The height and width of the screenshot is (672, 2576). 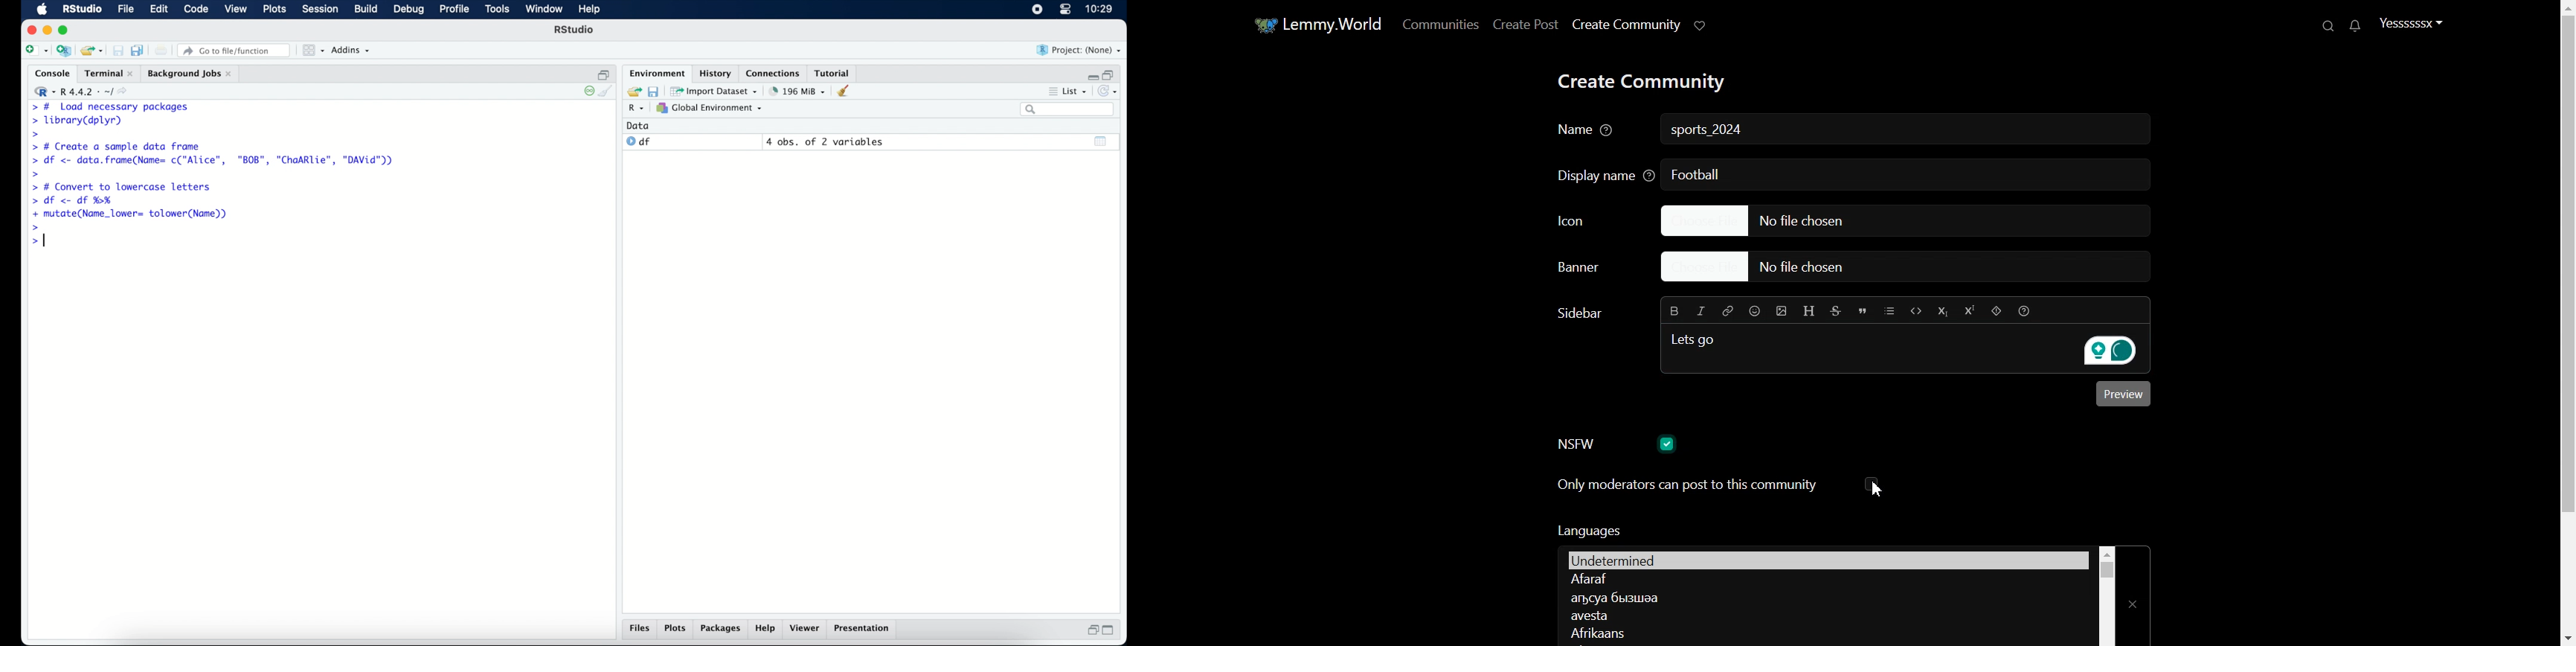 What do you see at coordinates (1091, 631) in the screenshot?
I see `restore down` at bounding box center [1091, 631].